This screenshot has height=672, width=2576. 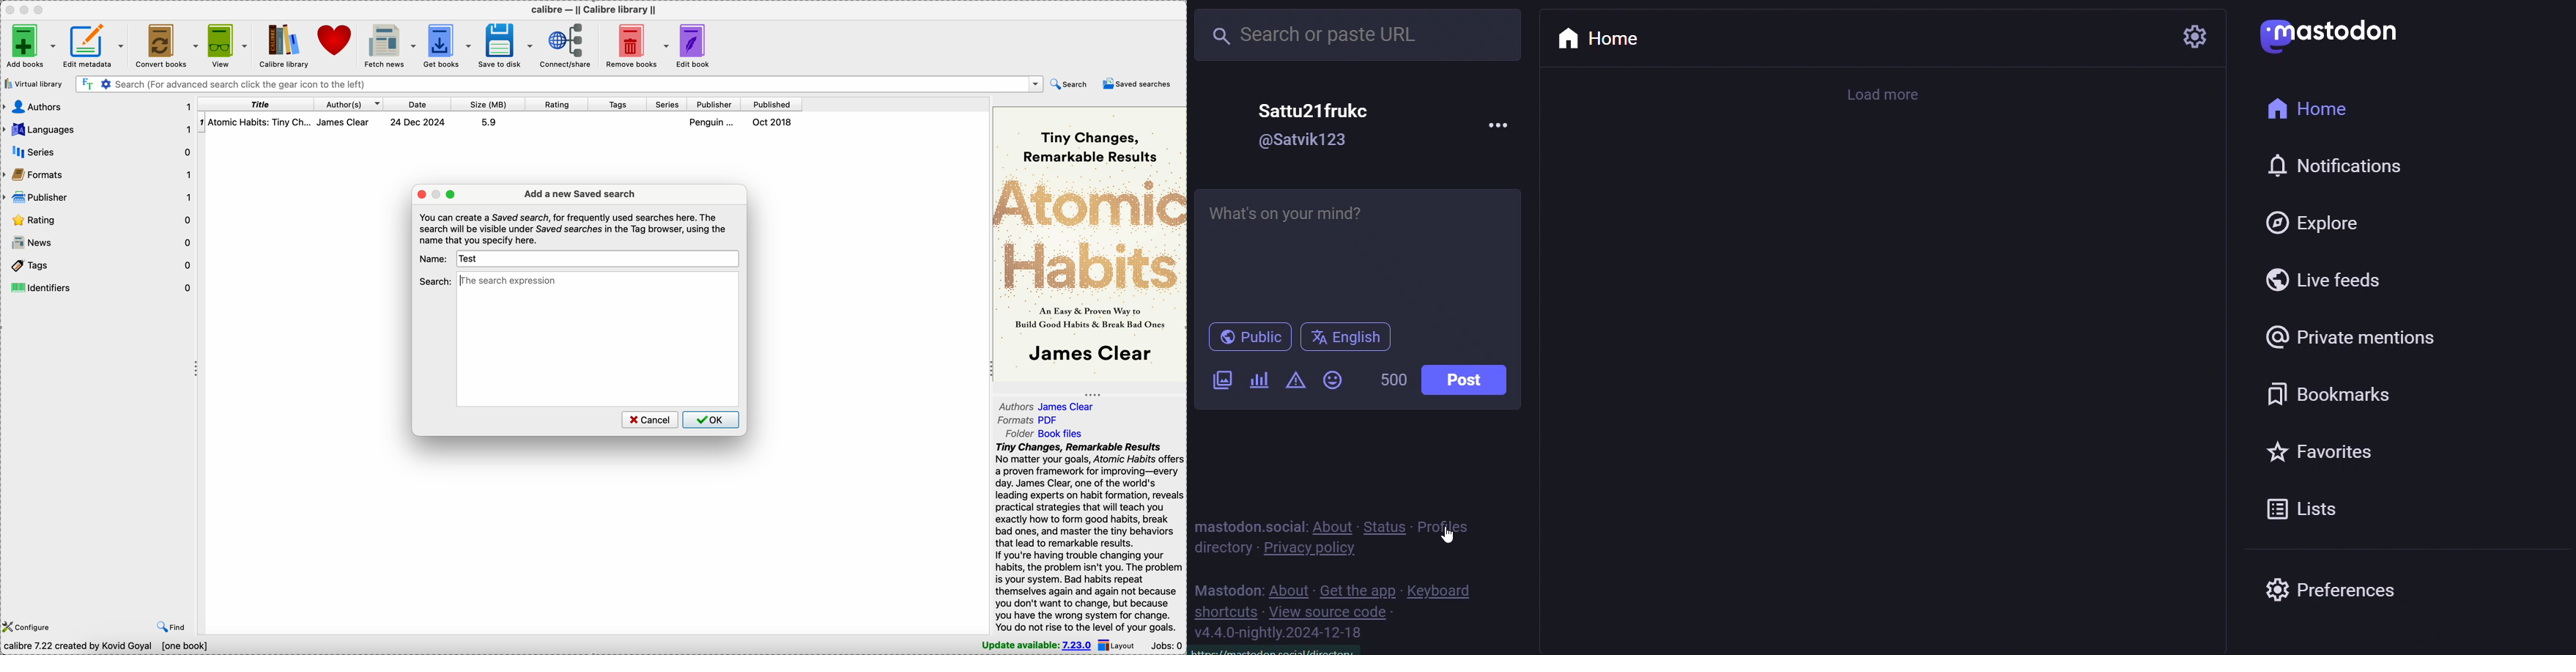 What do you see at coordinates (1300, 141) in the screenshot?
I see `id` at bounding box center [1300, 141].